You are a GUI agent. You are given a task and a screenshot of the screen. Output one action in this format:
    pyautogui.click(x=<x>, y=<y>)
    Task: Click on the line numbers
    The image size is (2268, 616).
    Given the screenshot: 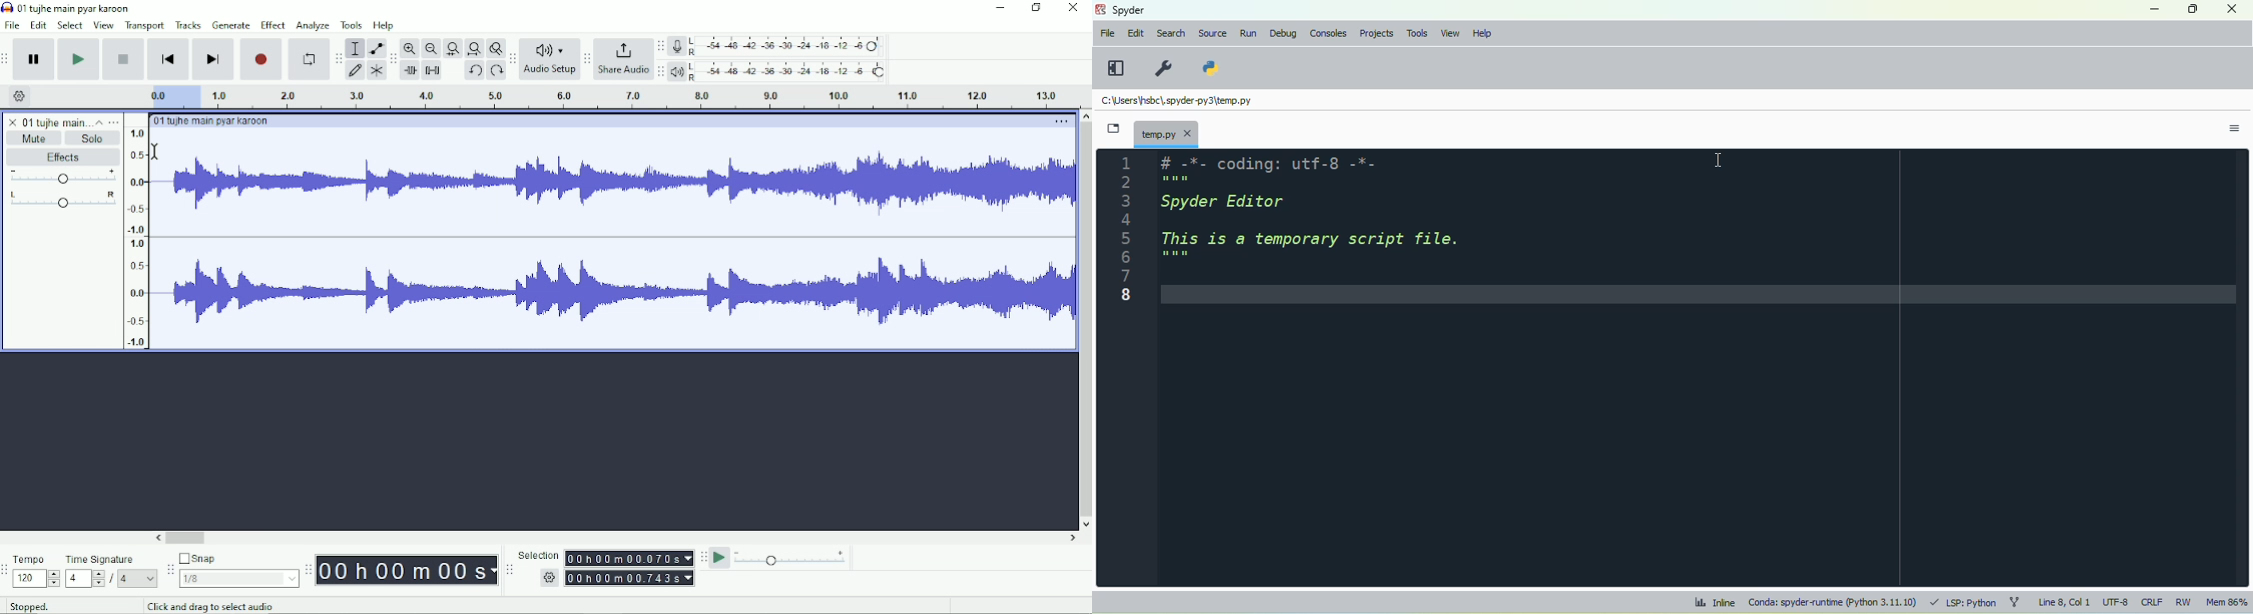 What is the action you would take?
    pyautogui.click(x=1123, y=230)
    